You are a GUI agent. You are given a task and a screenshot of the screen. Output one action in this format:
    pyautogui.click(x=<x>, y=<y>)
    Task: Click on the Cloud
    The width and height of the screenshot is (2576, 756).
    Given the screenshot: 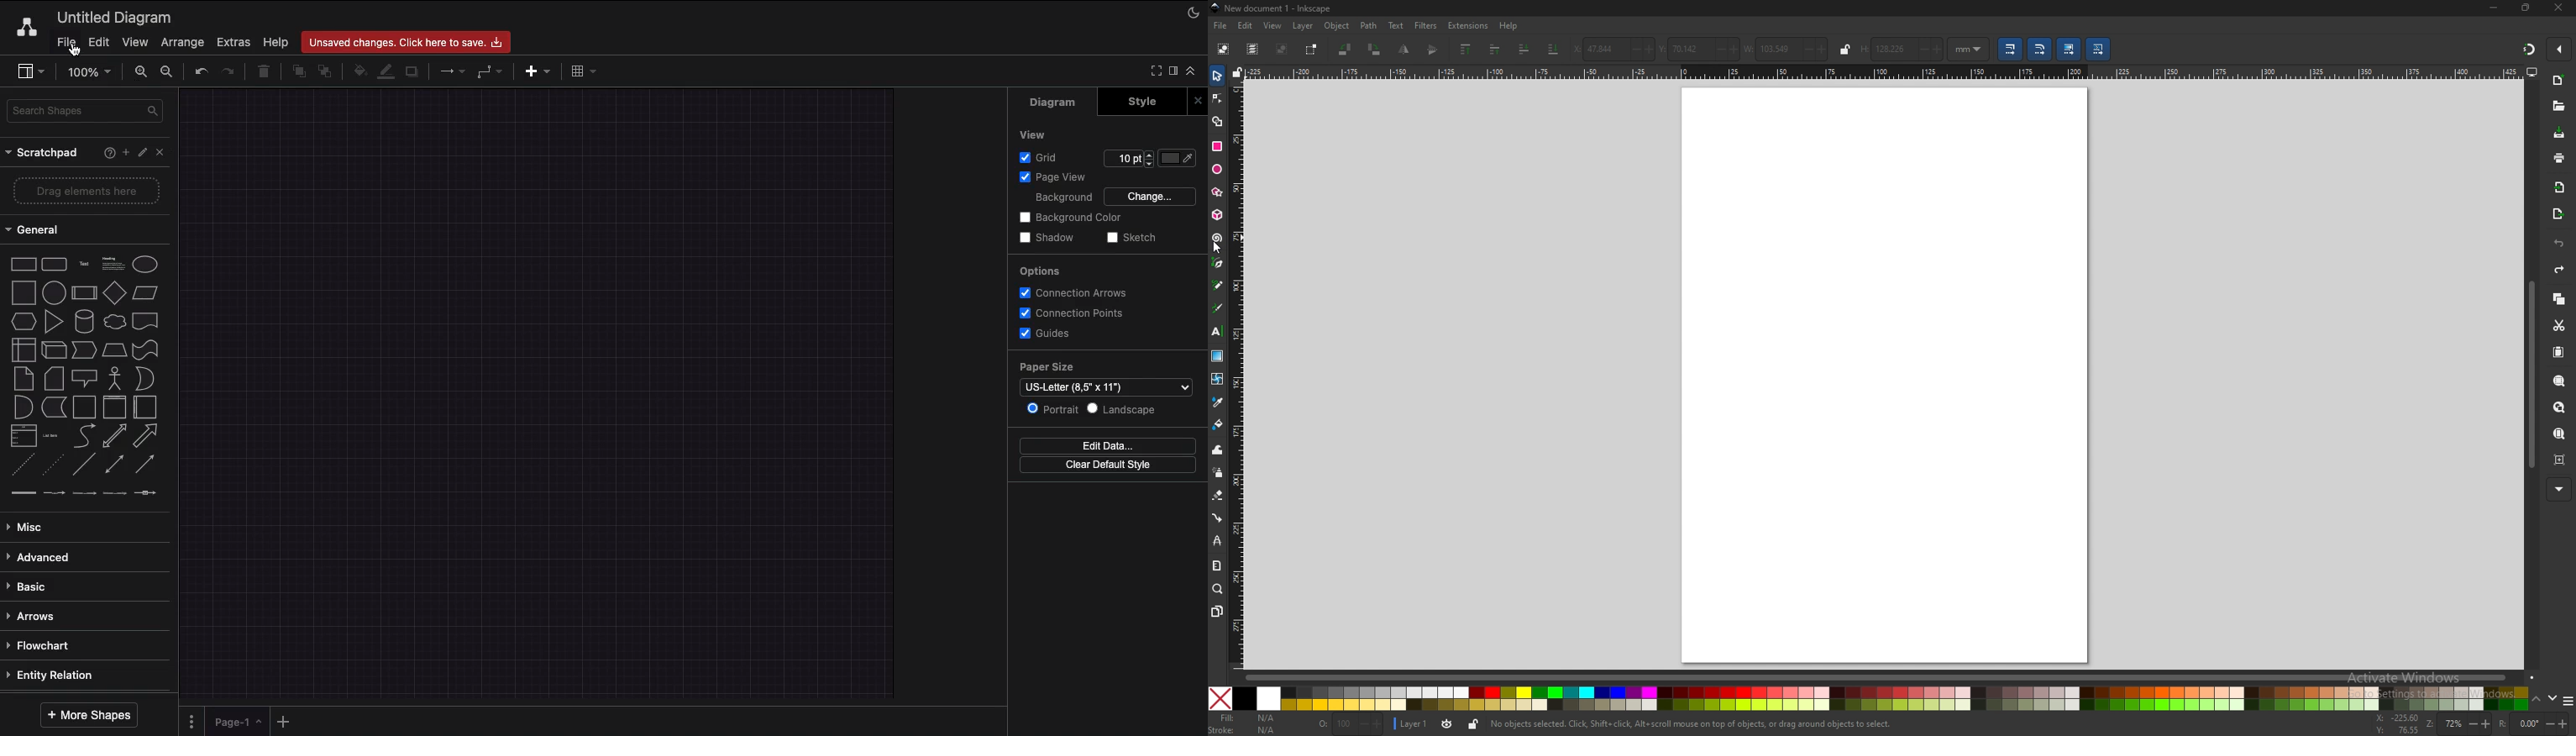 What is the action you would take?
    pyautogui.click(x=113, y=322)
    